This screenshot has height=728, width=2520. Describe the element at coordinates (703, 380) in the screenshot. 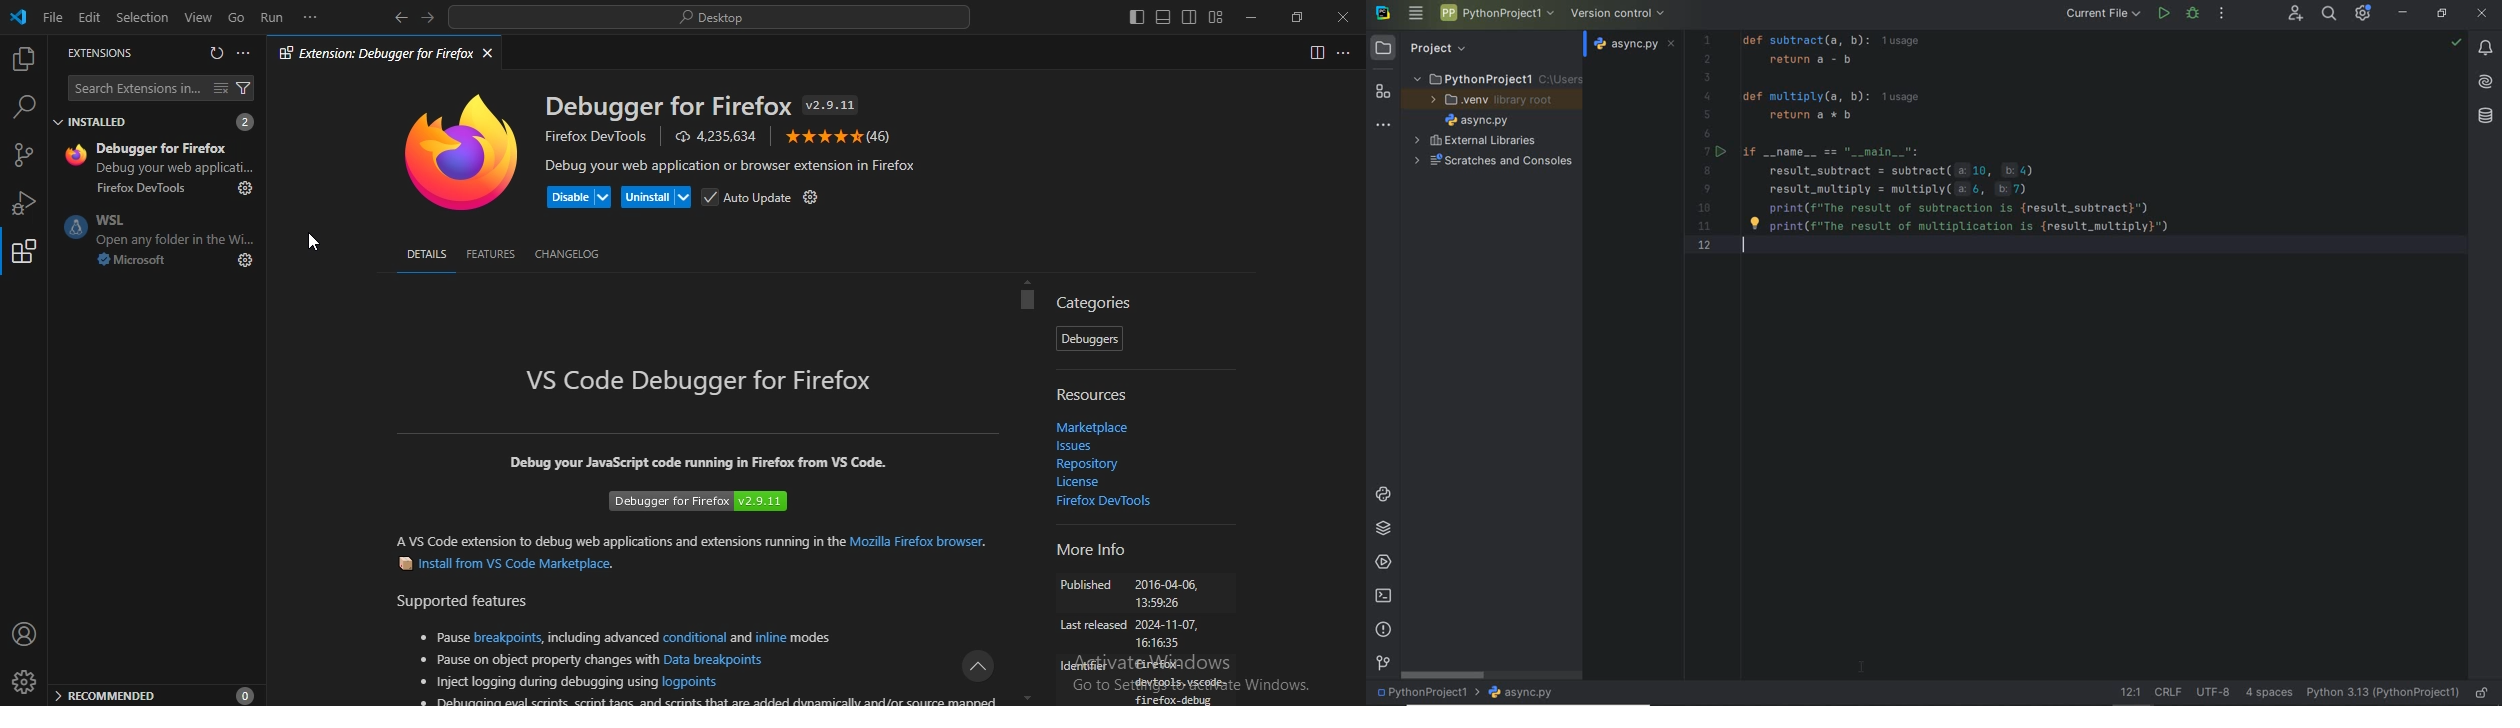

I see `VS Code Debugger for Firefox` at that location.